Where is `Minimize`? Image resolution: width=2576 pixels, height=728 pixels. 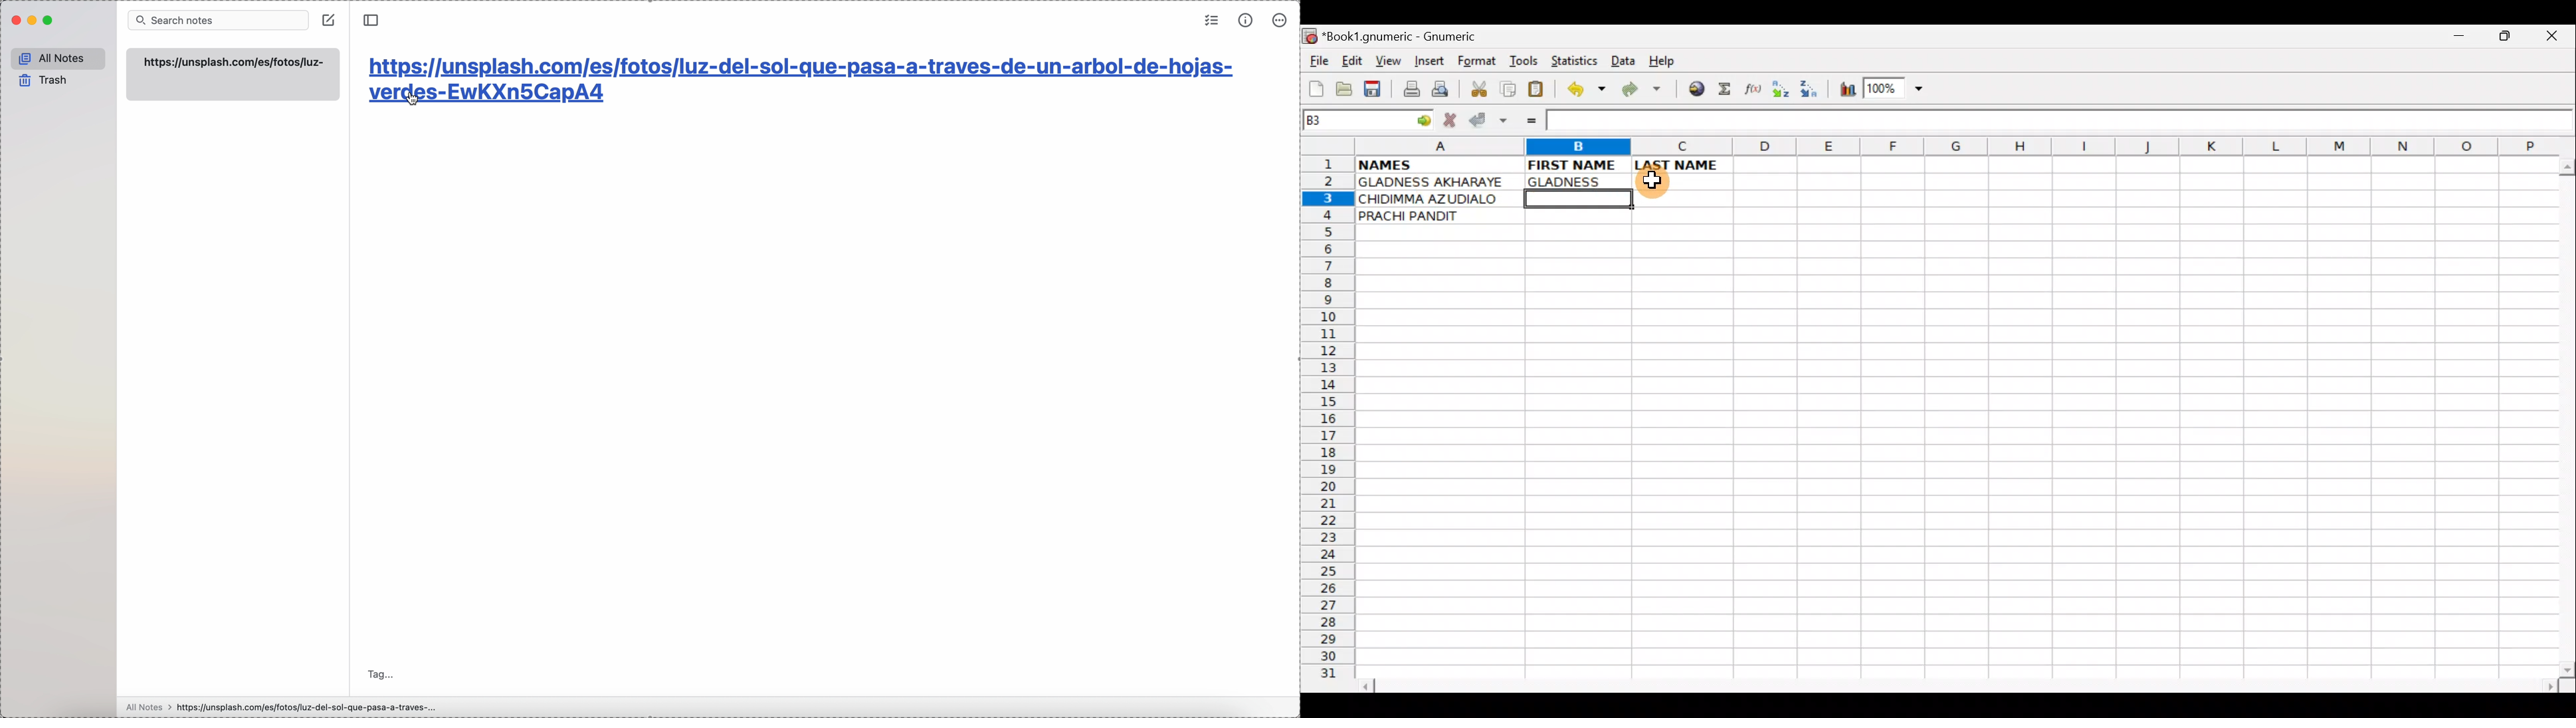 Minimize is located at coordinates (2456, 39).